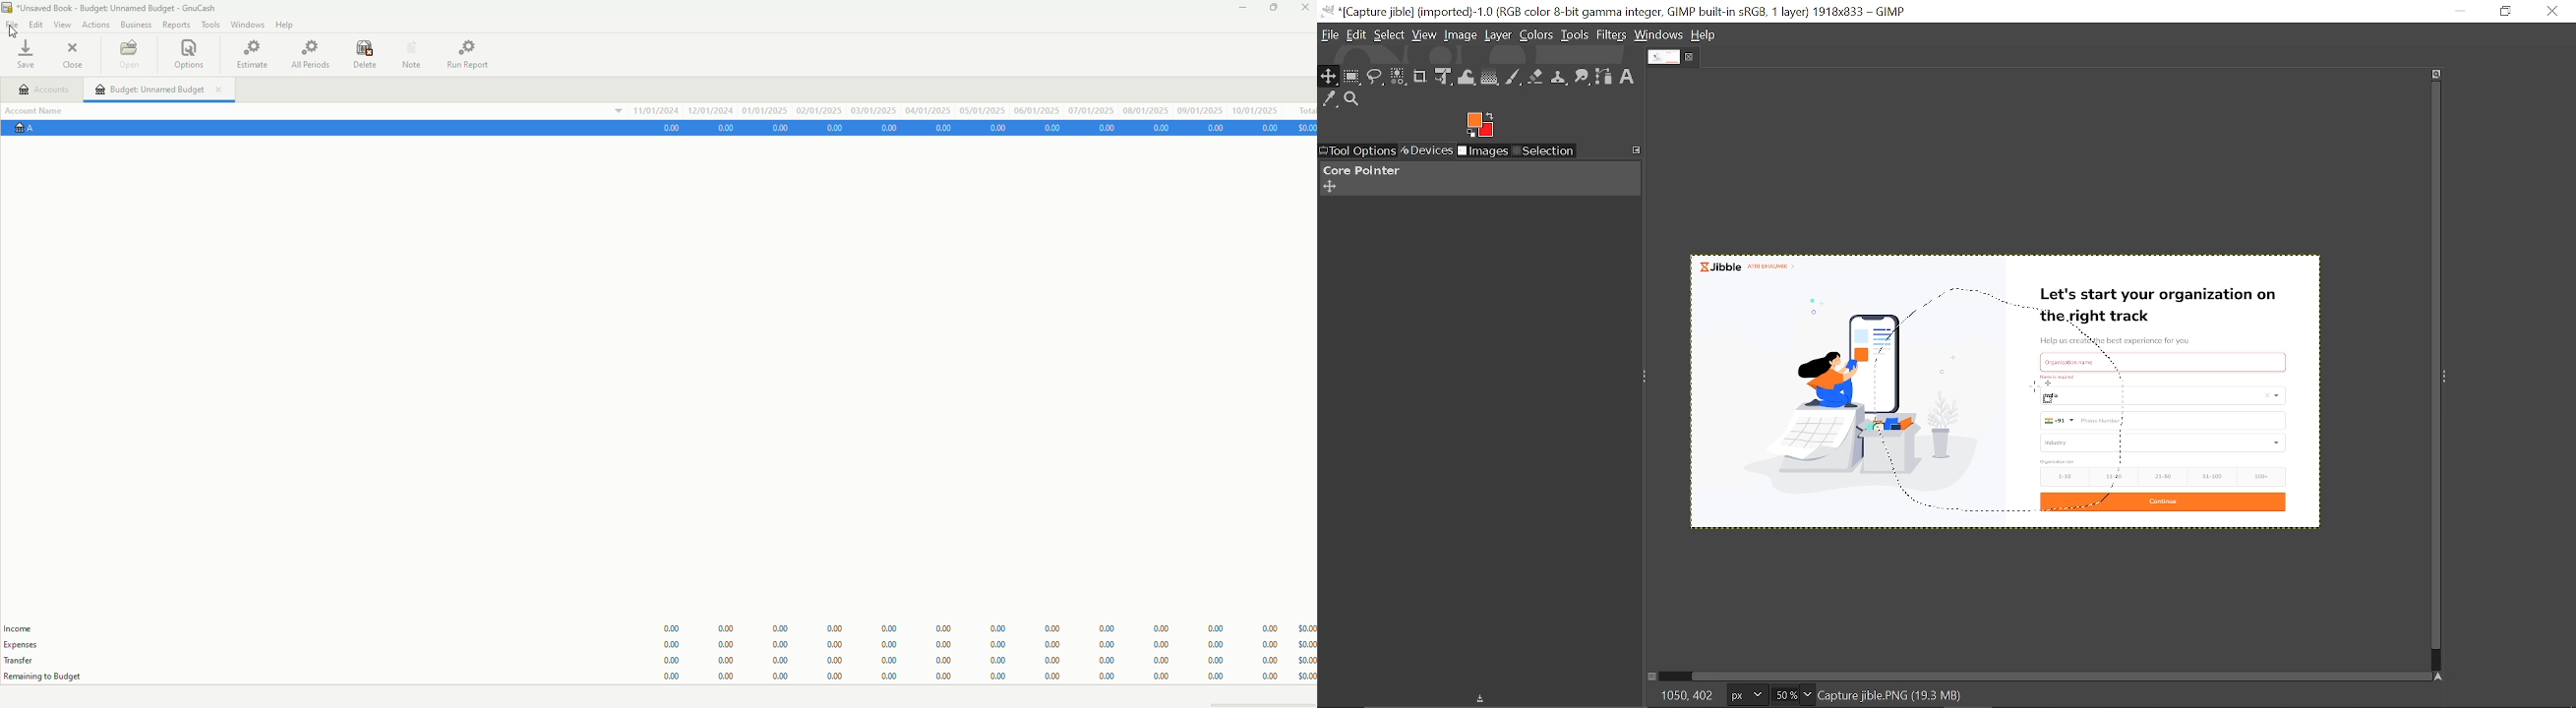 The width and height of the screenshot is (2576, 728). What do you see at coordinates (245, 24) in the screenshot?
I see `Windows` at bounding box center [245, 24].